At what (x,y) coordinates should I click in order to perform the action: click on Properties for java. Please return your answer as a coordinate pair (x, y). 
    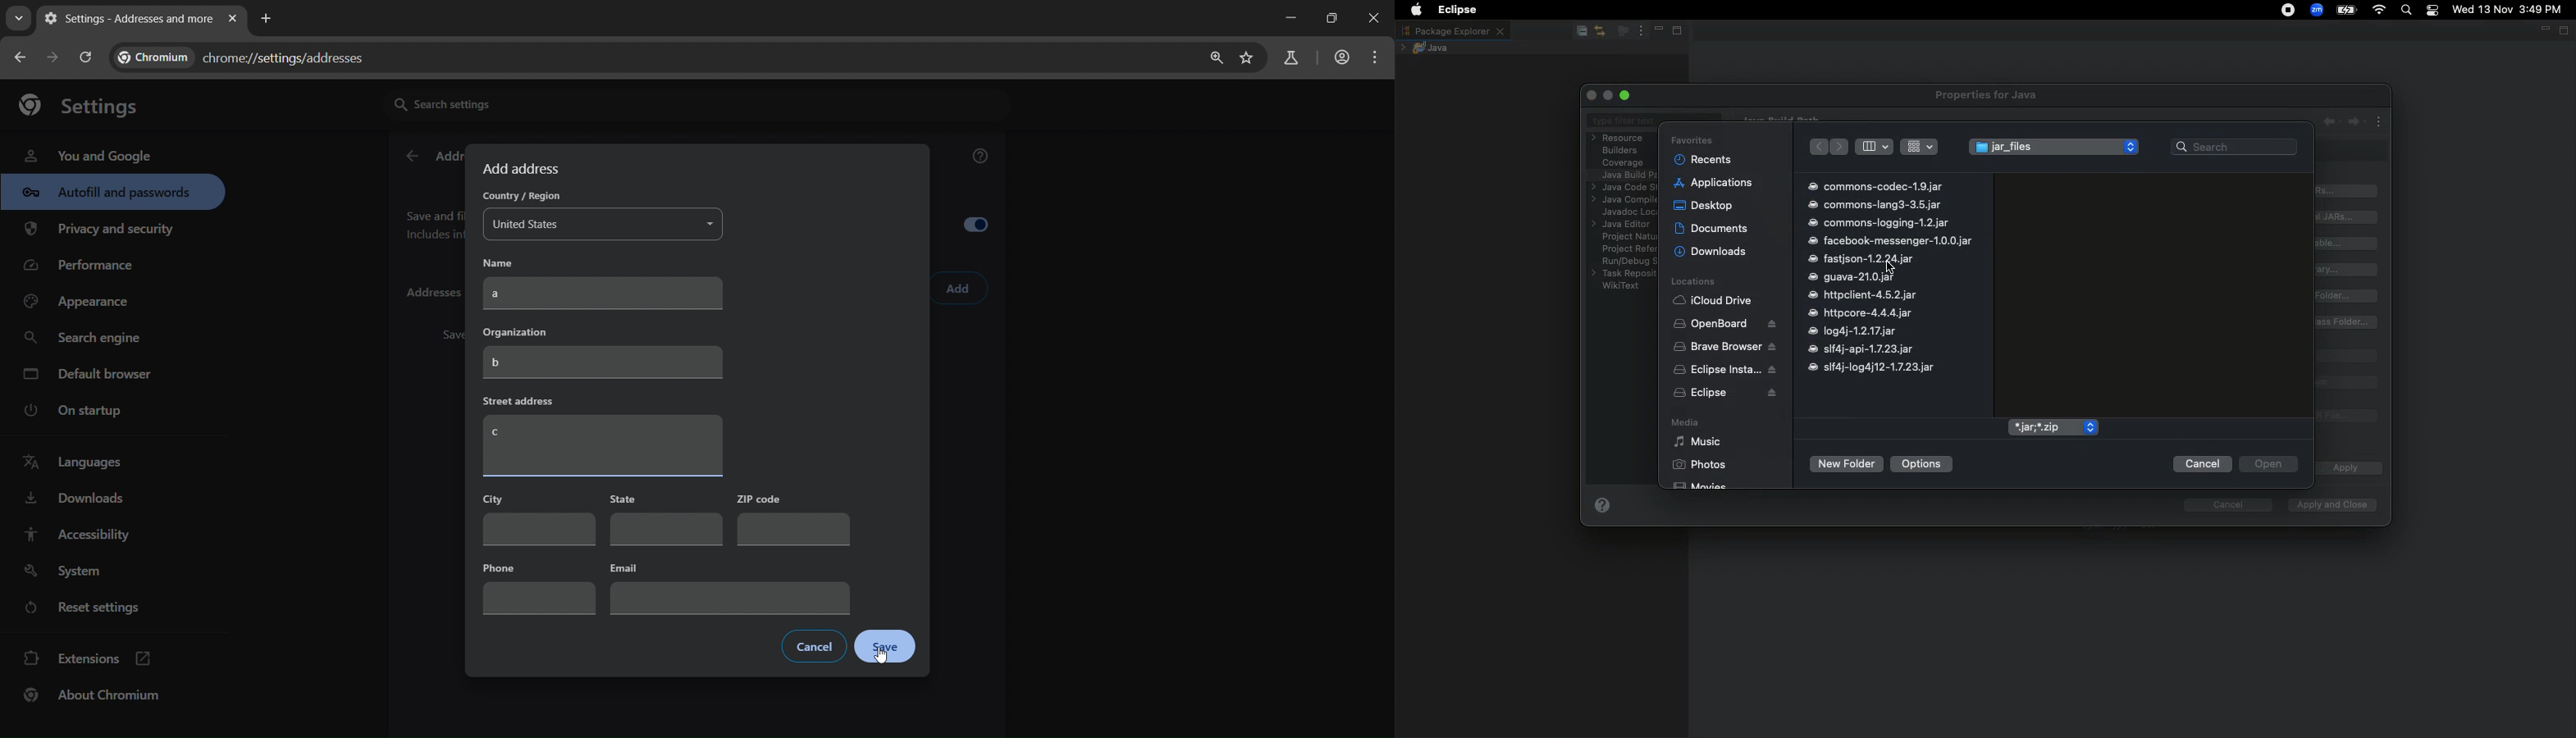
    Looking at the image, I should click on (1989, 96).